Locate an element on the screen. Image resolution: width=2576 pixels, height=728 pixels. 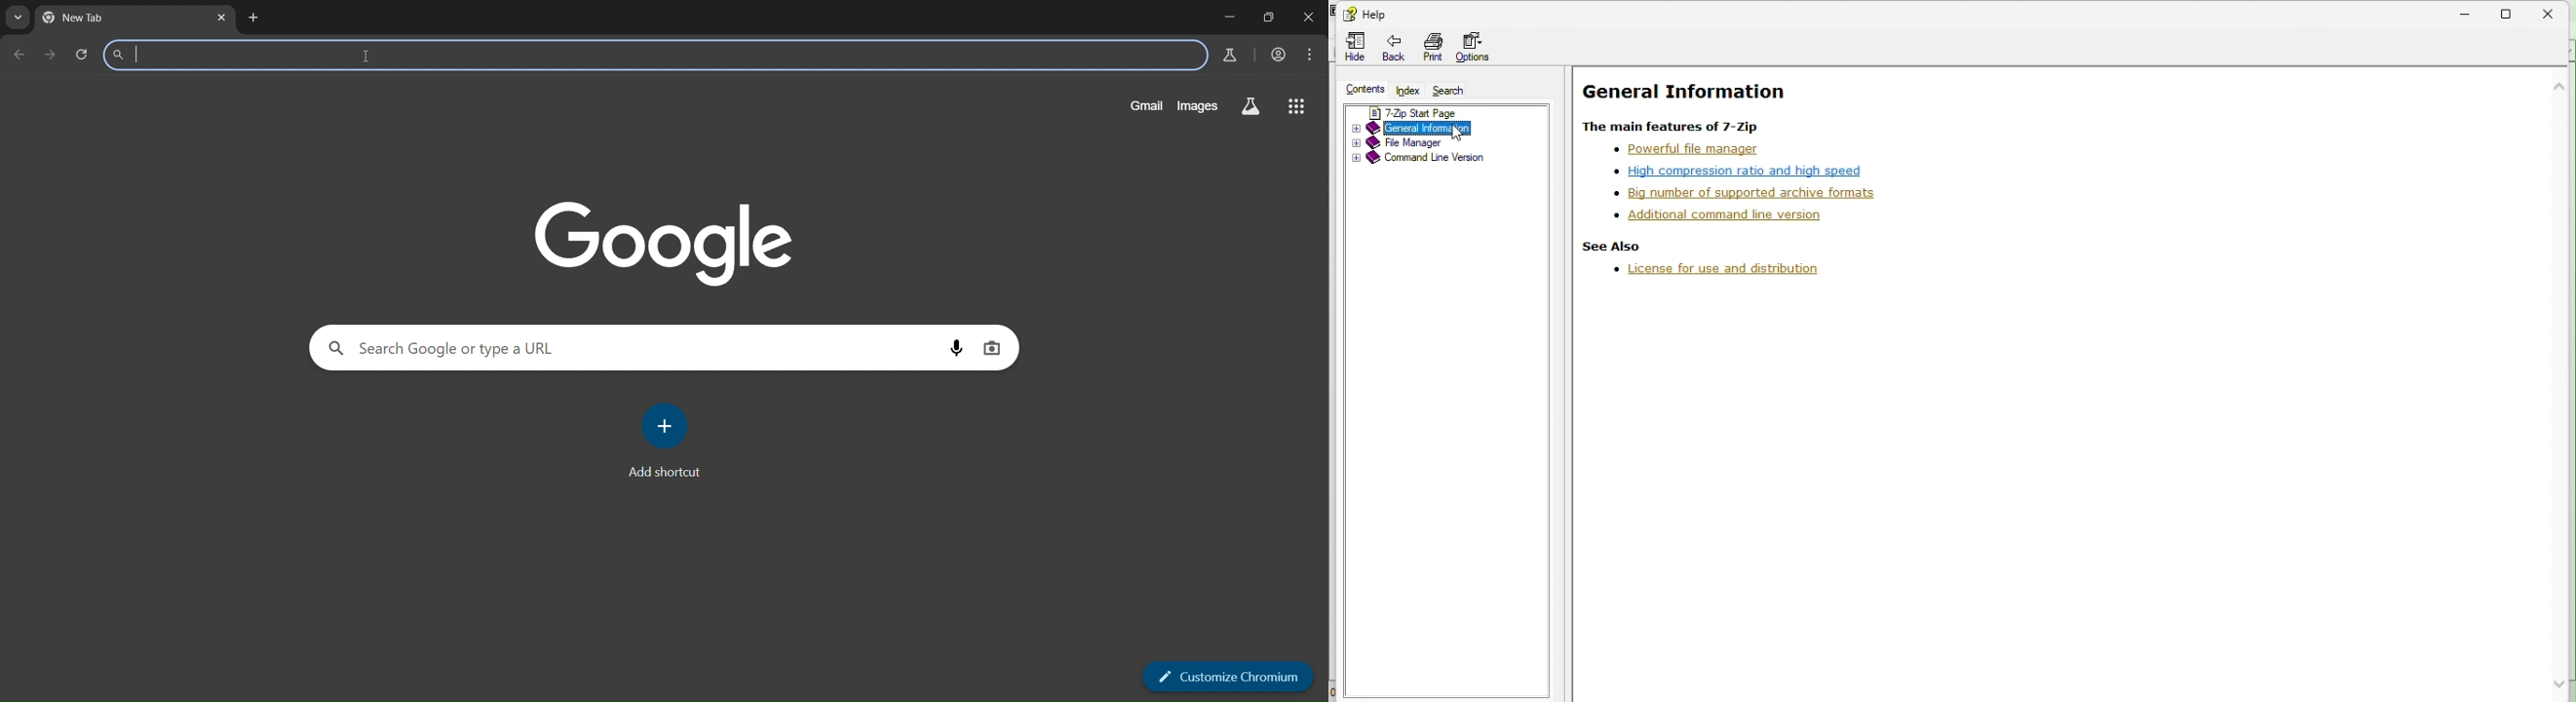
image search is located at coordinates (994, 350).